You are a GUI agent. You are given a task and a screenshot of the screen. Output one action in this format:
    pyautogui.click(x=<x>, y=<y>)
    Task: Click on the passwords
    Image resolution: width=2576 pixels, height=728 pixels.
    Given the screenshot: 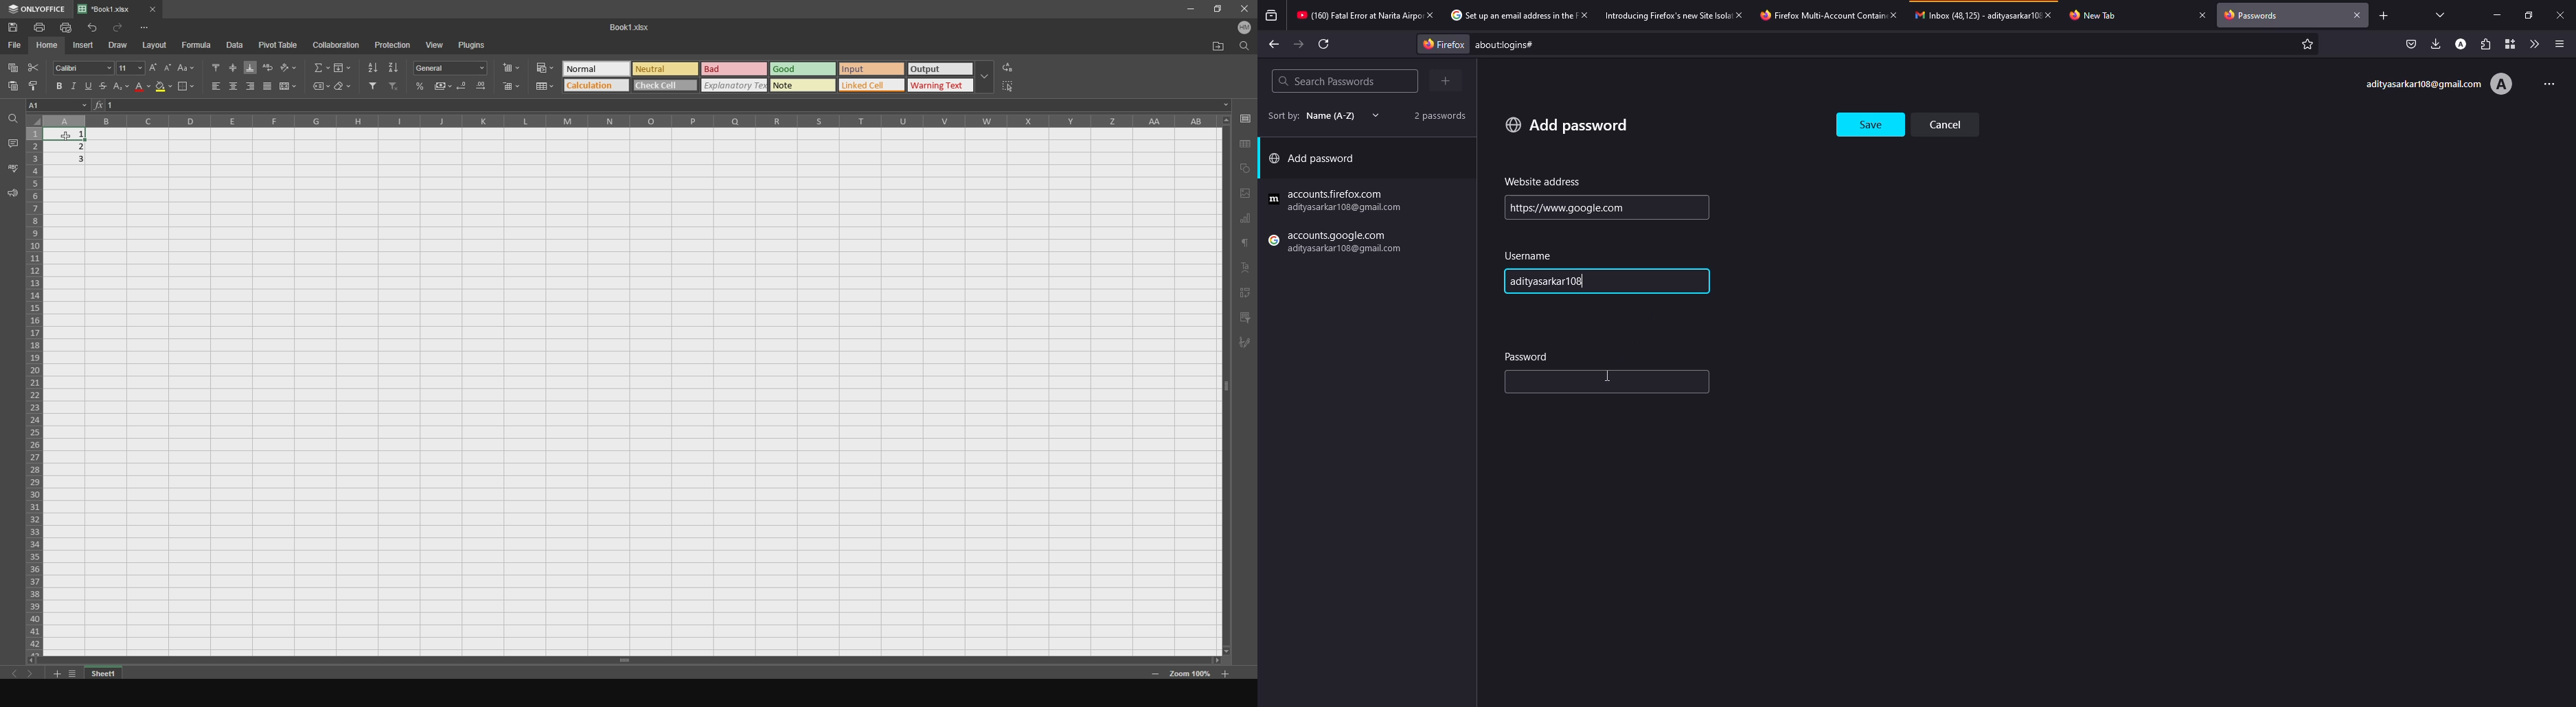 What is the action you would take?
    pyautogui.click(x=2255, y=16)
    